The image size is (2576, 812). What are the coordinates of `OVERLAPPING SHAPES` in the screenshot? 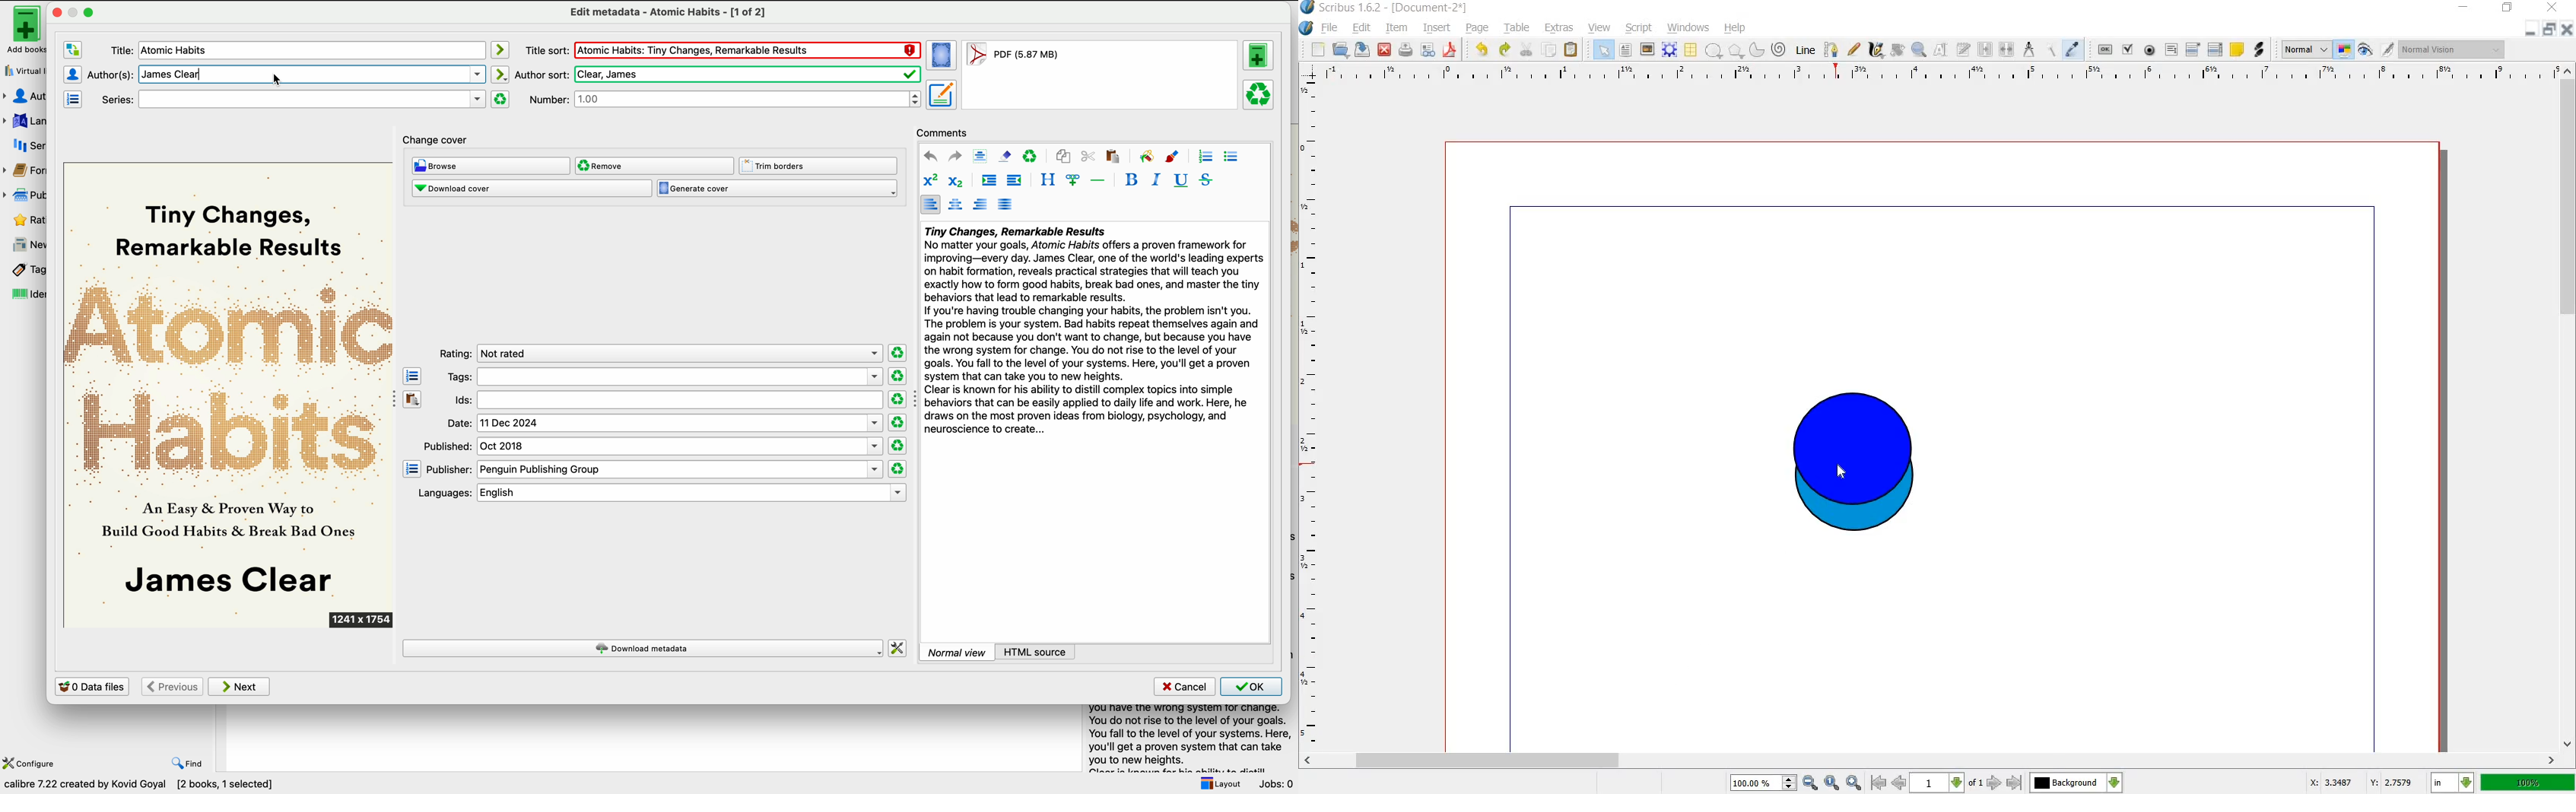 It's located at (1849, 464).